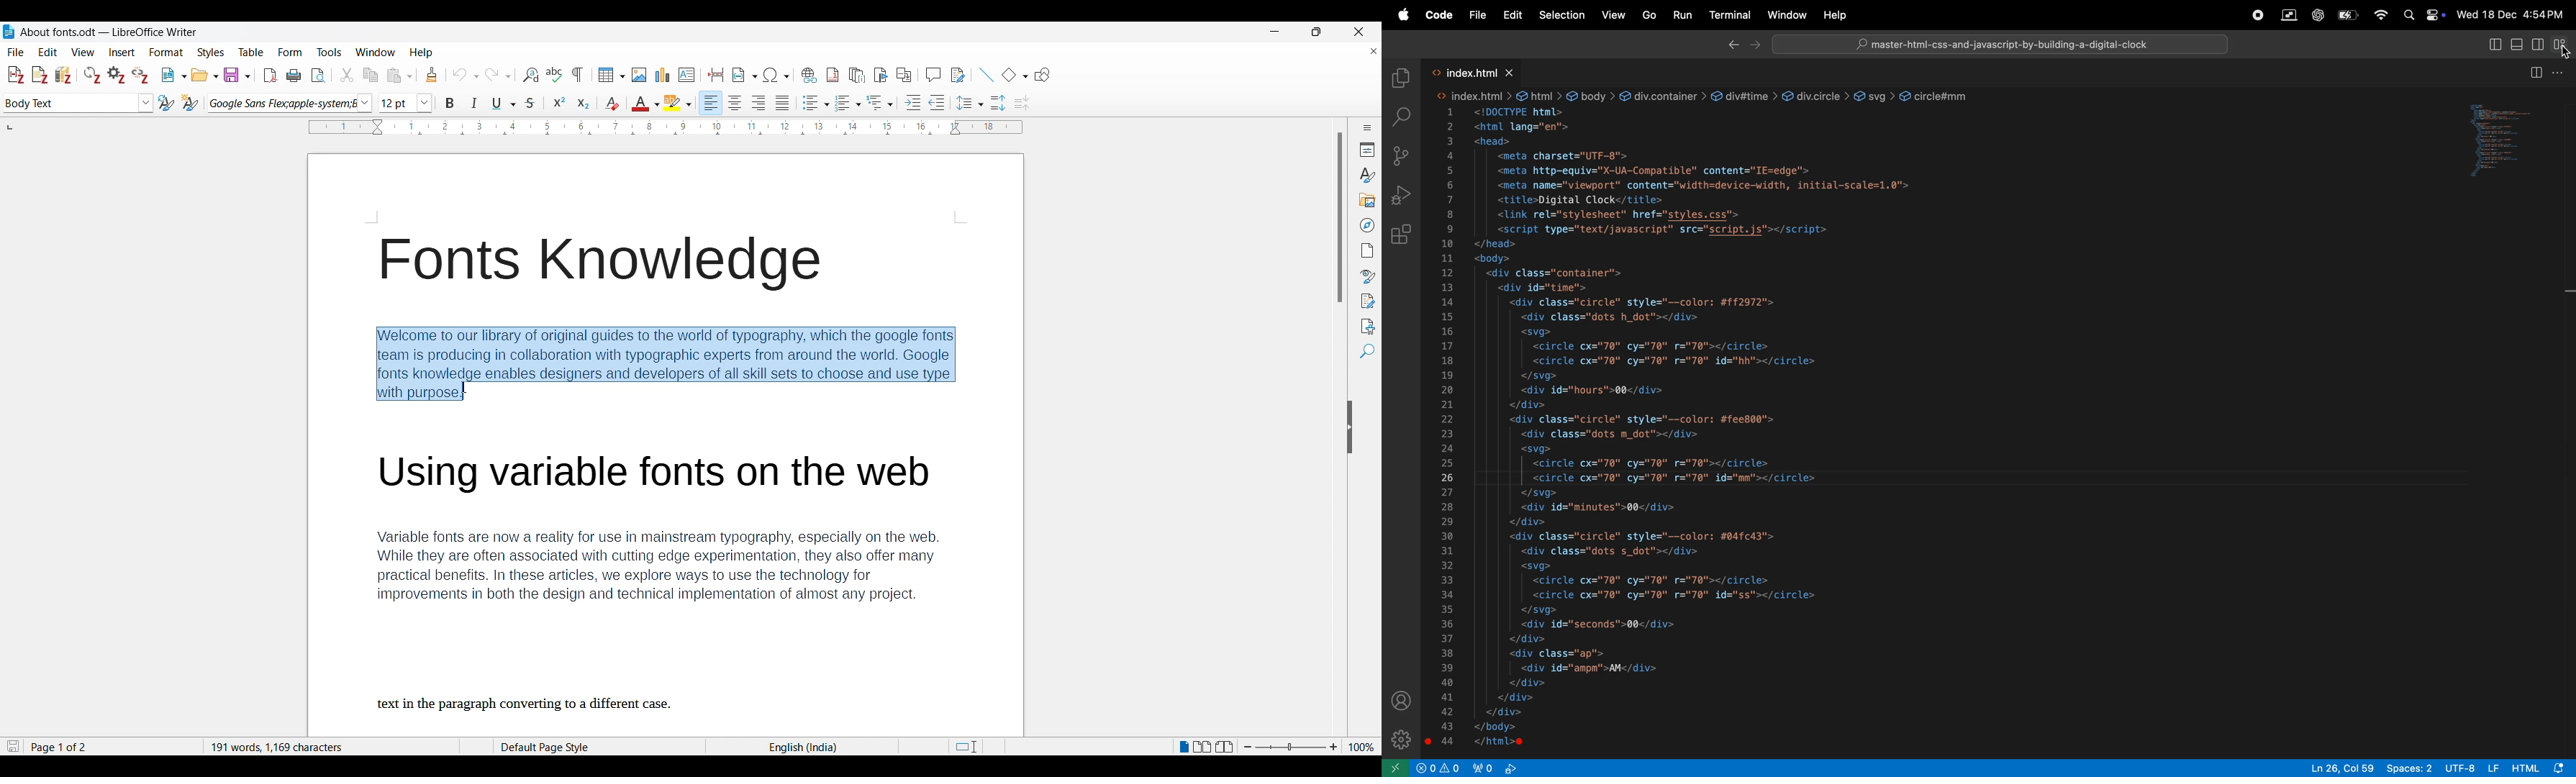  Describe the element at coordinates (466, 75) in the screenshot. I see `Undo` at that location.